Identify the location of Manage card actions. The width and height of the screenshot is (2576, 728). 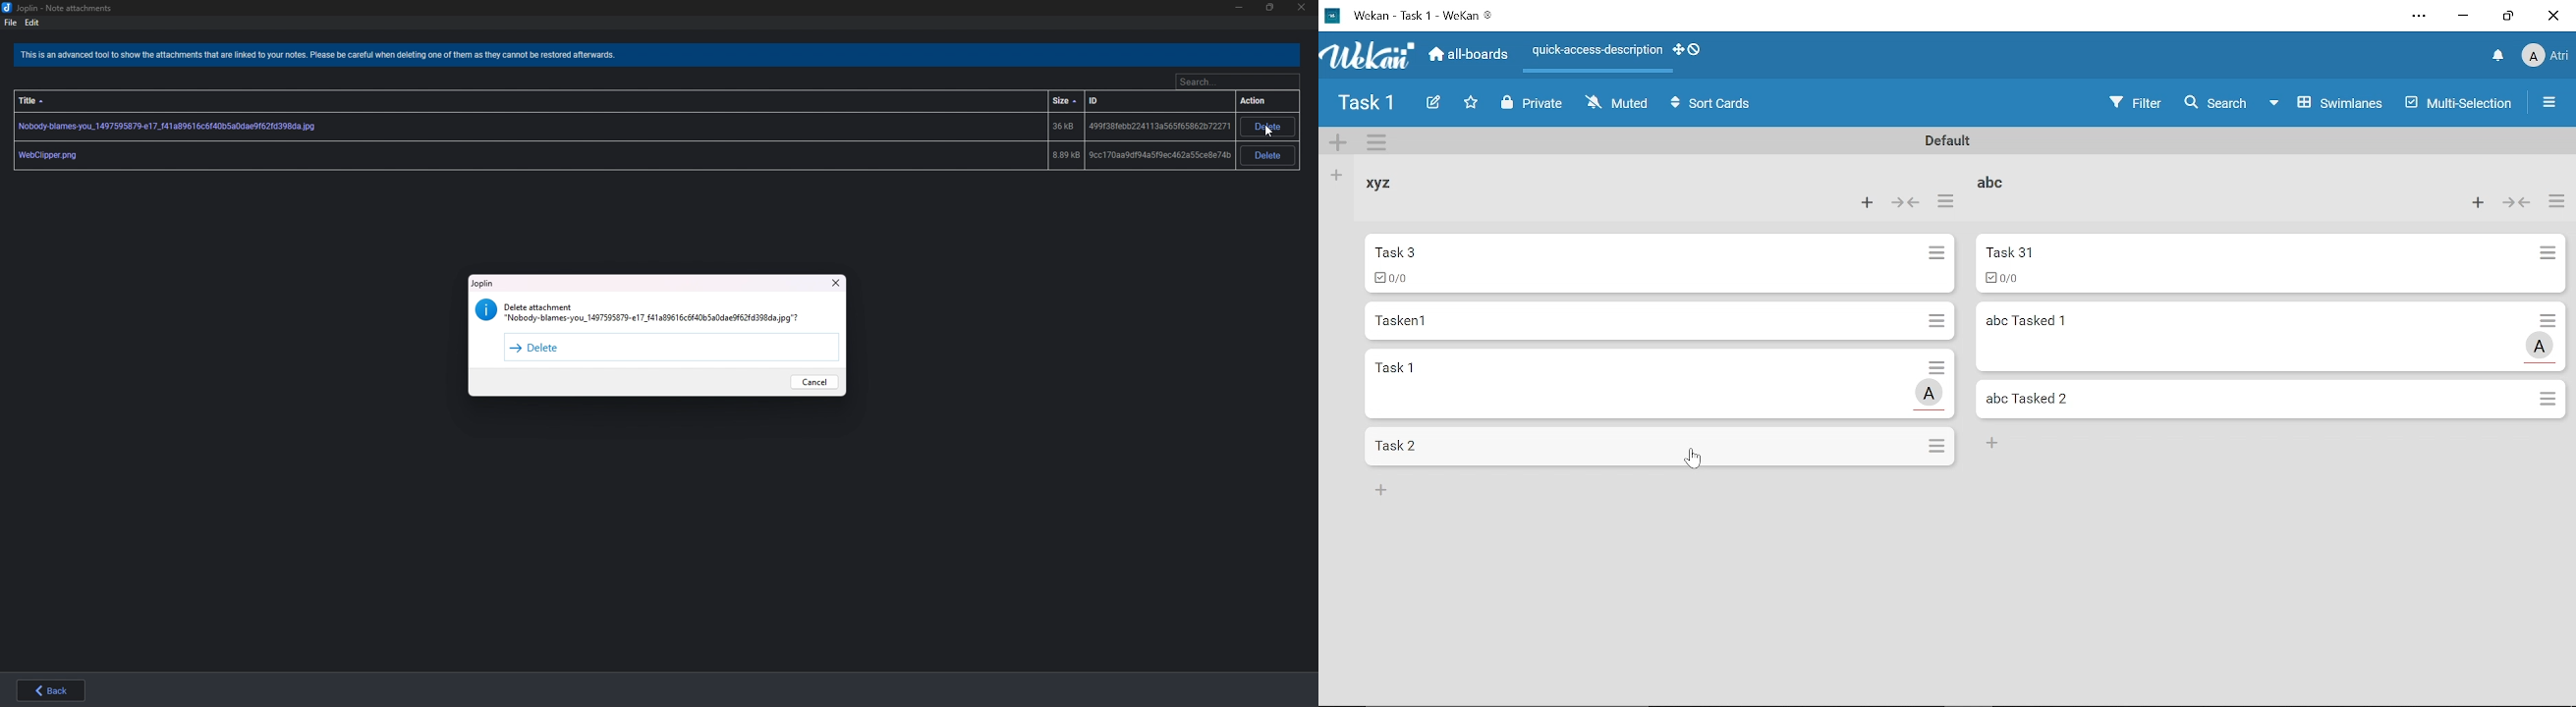
(2556, 203).